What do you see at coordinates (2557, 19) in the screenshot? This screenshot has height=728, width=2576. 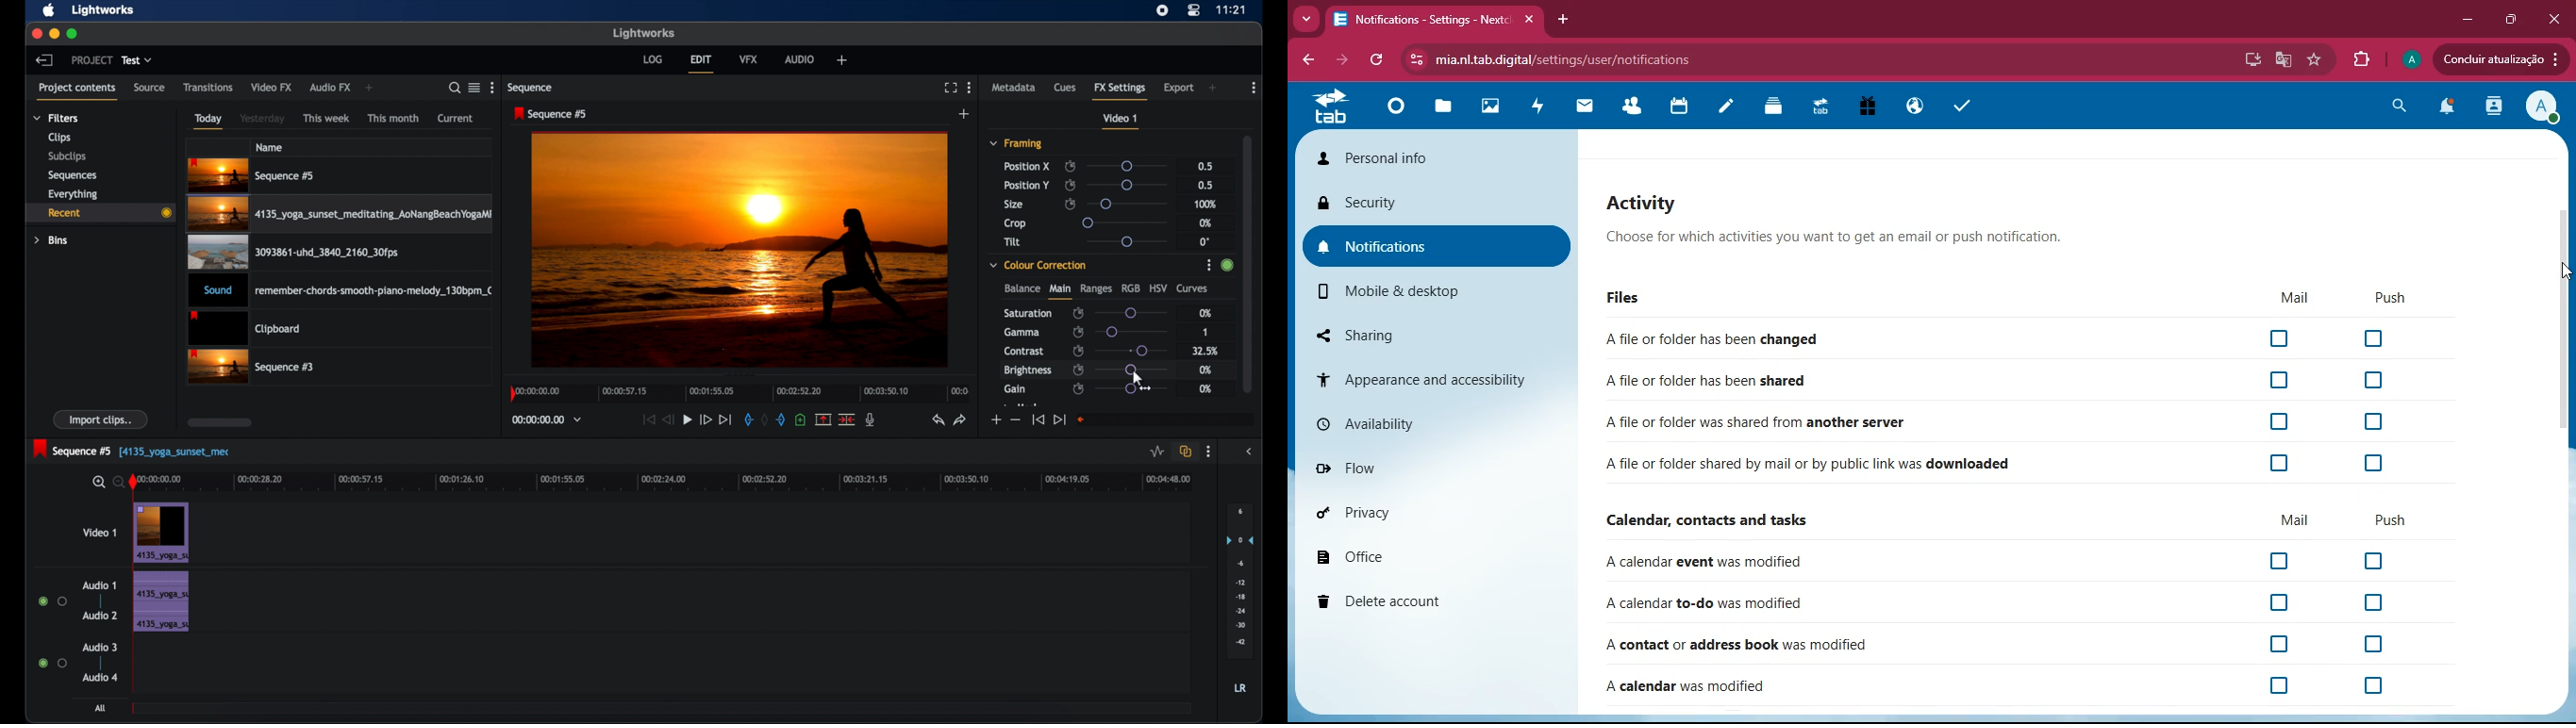 I see `close` at bounding box center [2557, 19].